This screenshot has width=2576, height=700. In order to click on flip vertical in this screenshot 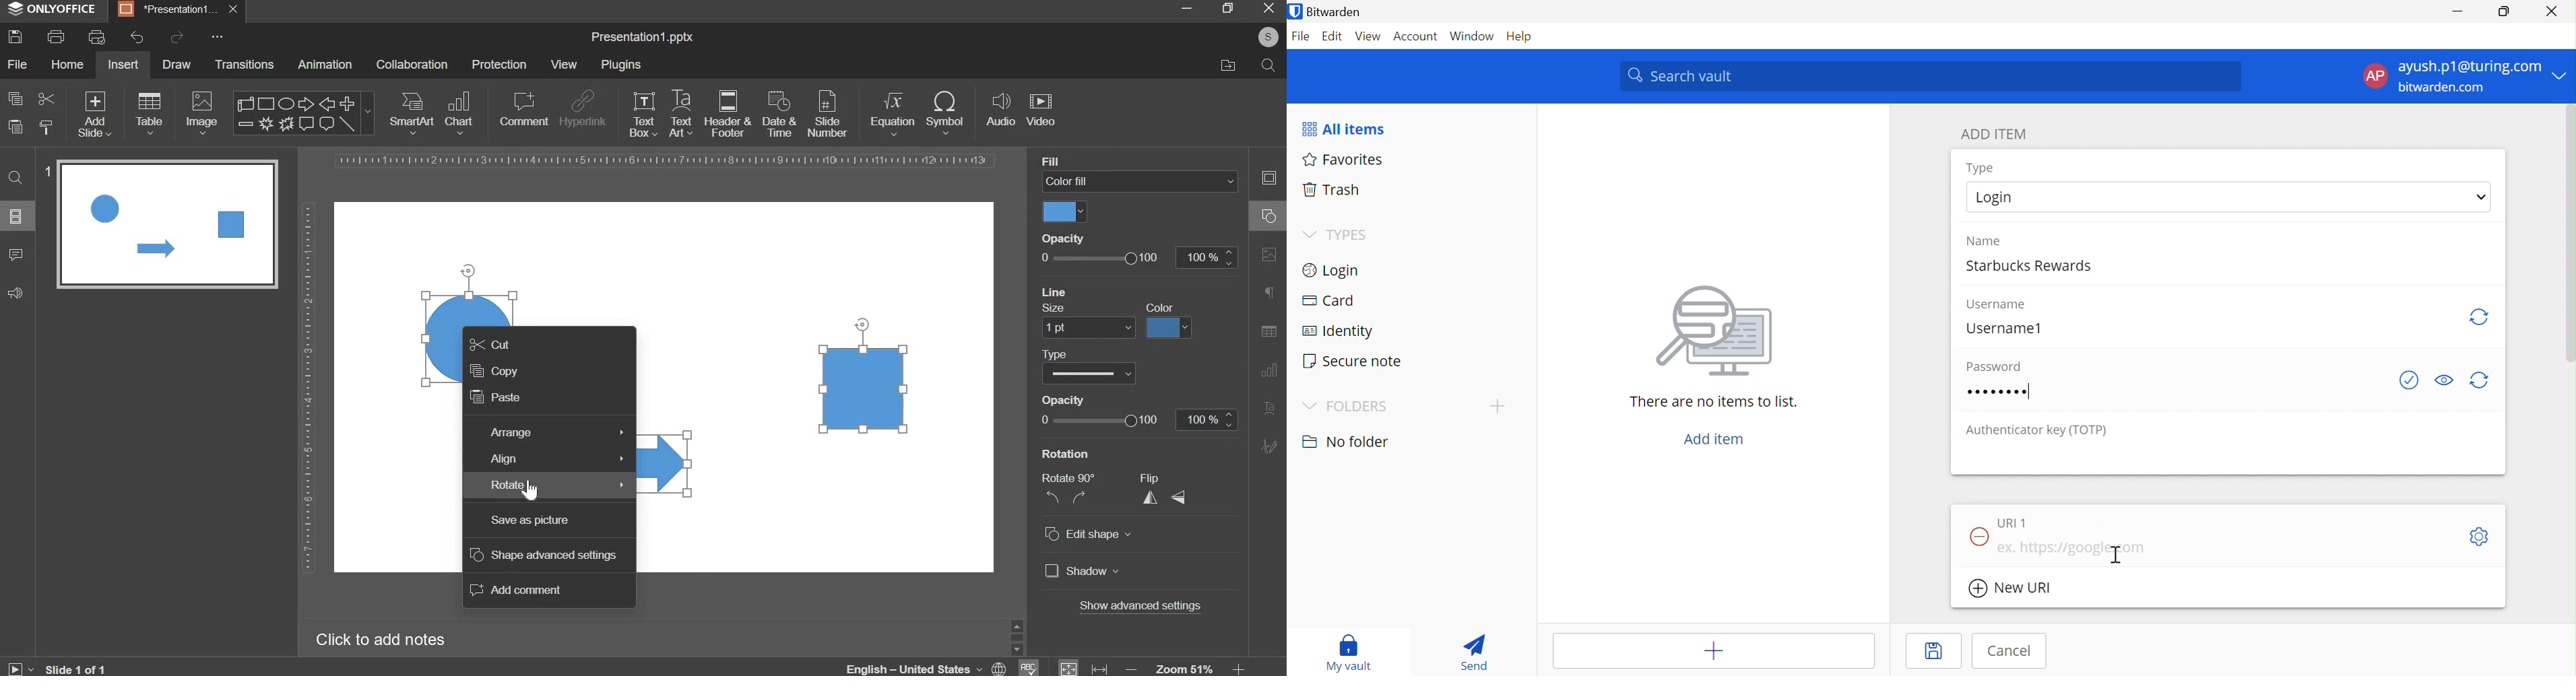, I will do `click(1180, 496)`.